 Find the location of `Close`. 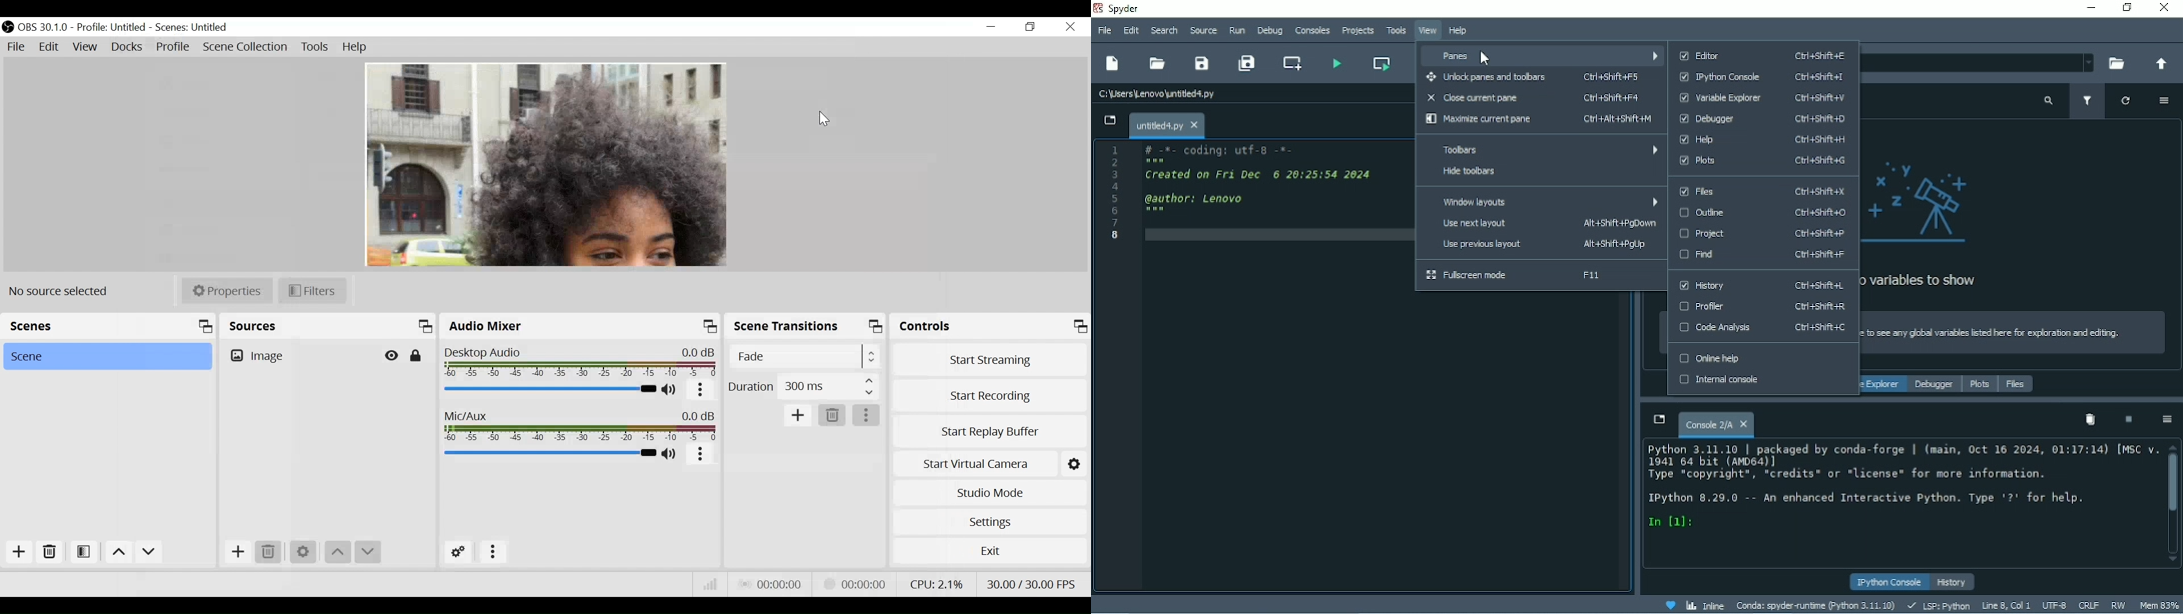

Close is located at coordinates (1071, 26).